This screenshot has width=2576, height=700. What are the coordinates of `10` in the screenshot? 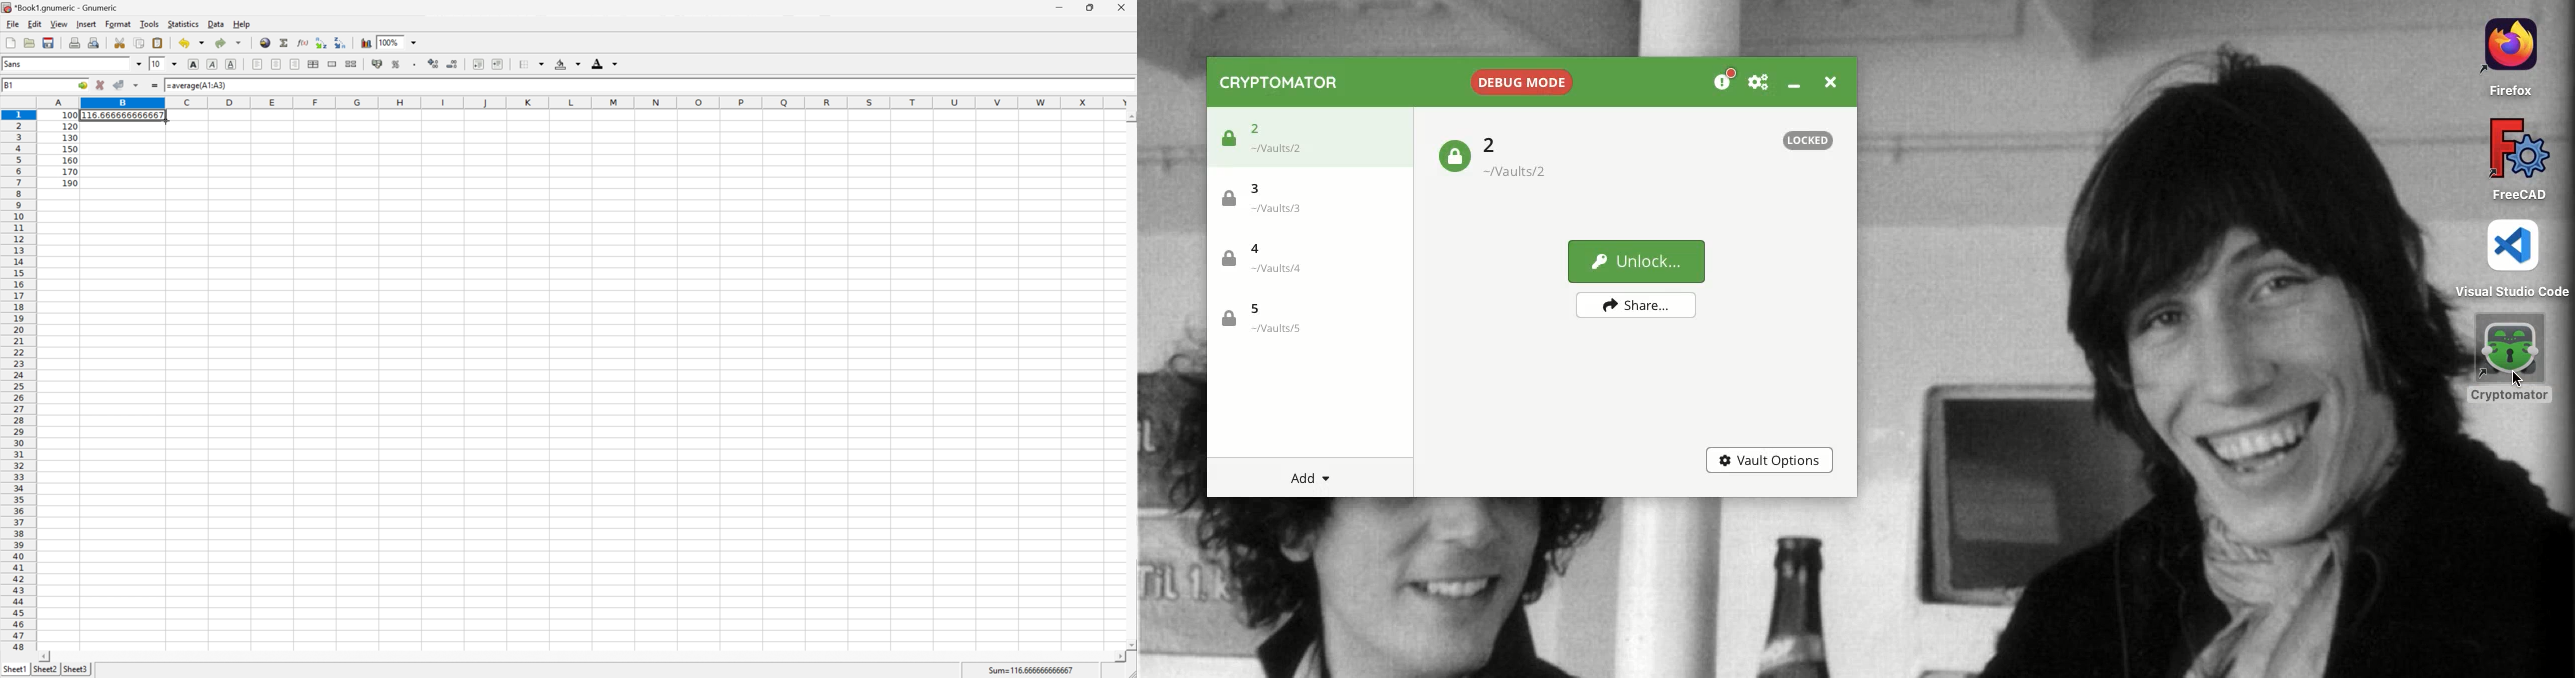 It's located at (158, 63).